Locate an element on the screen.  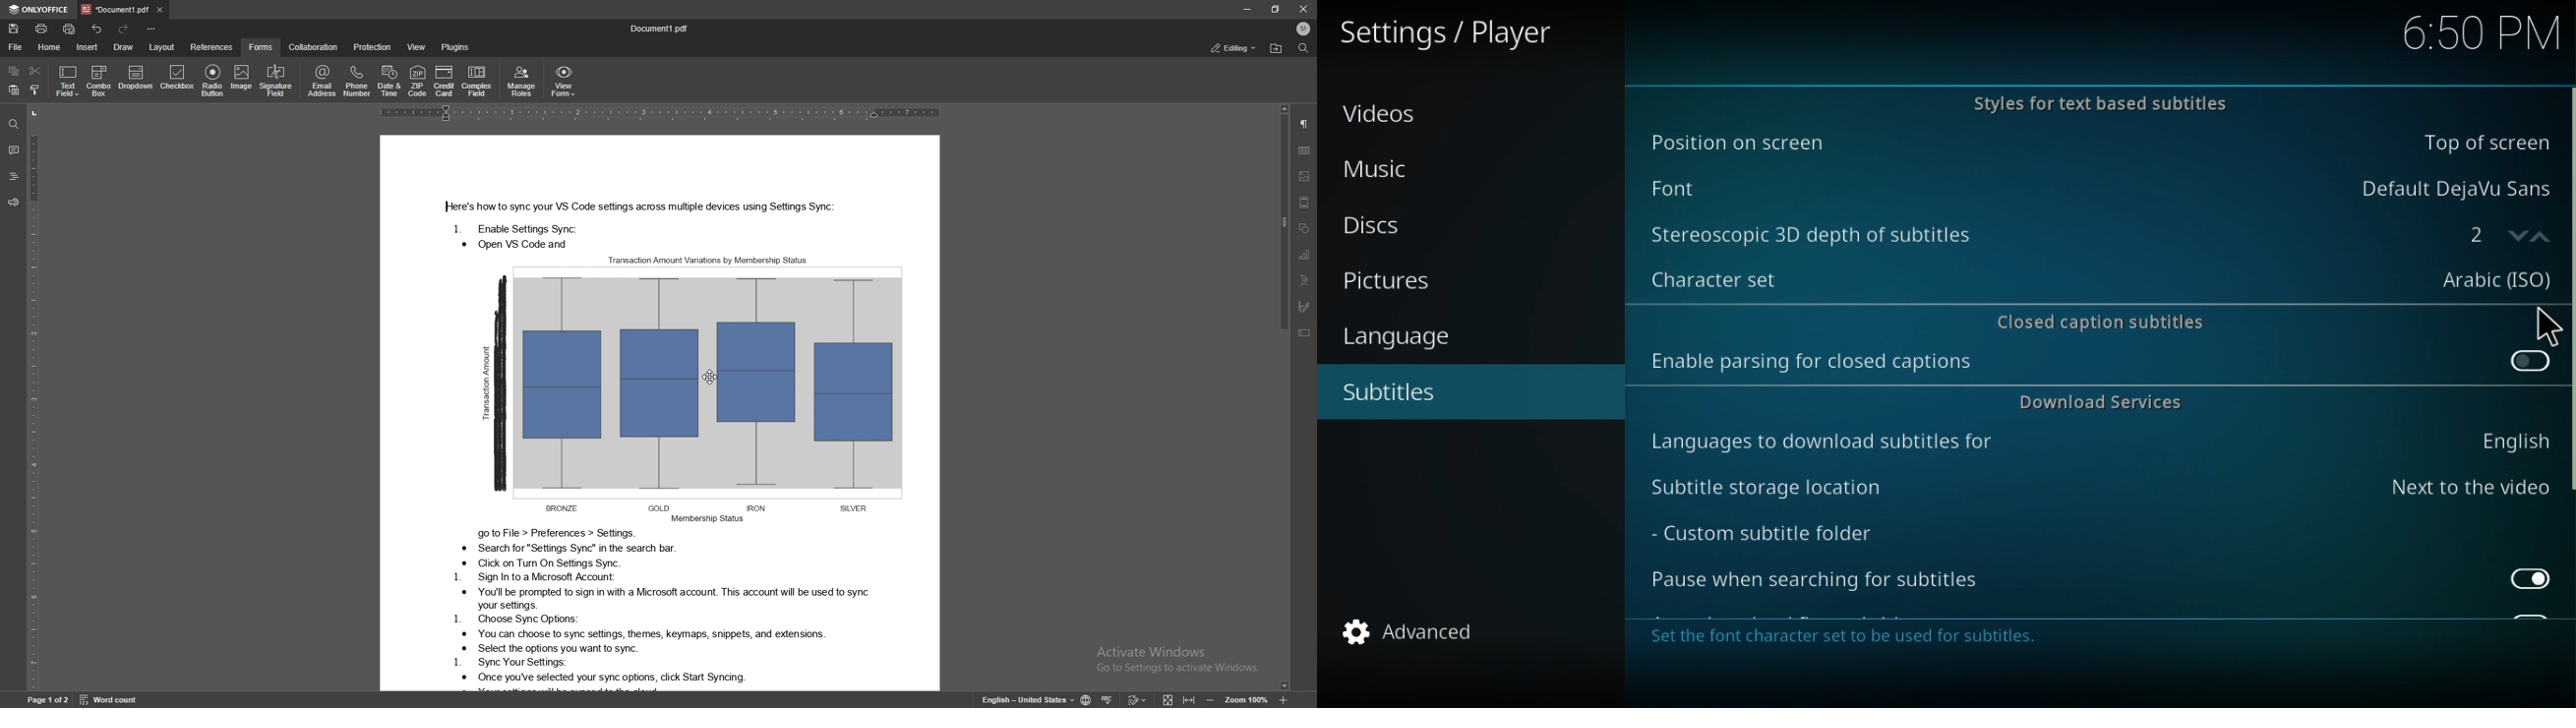
zoom is located at coordinates (1247, 699).